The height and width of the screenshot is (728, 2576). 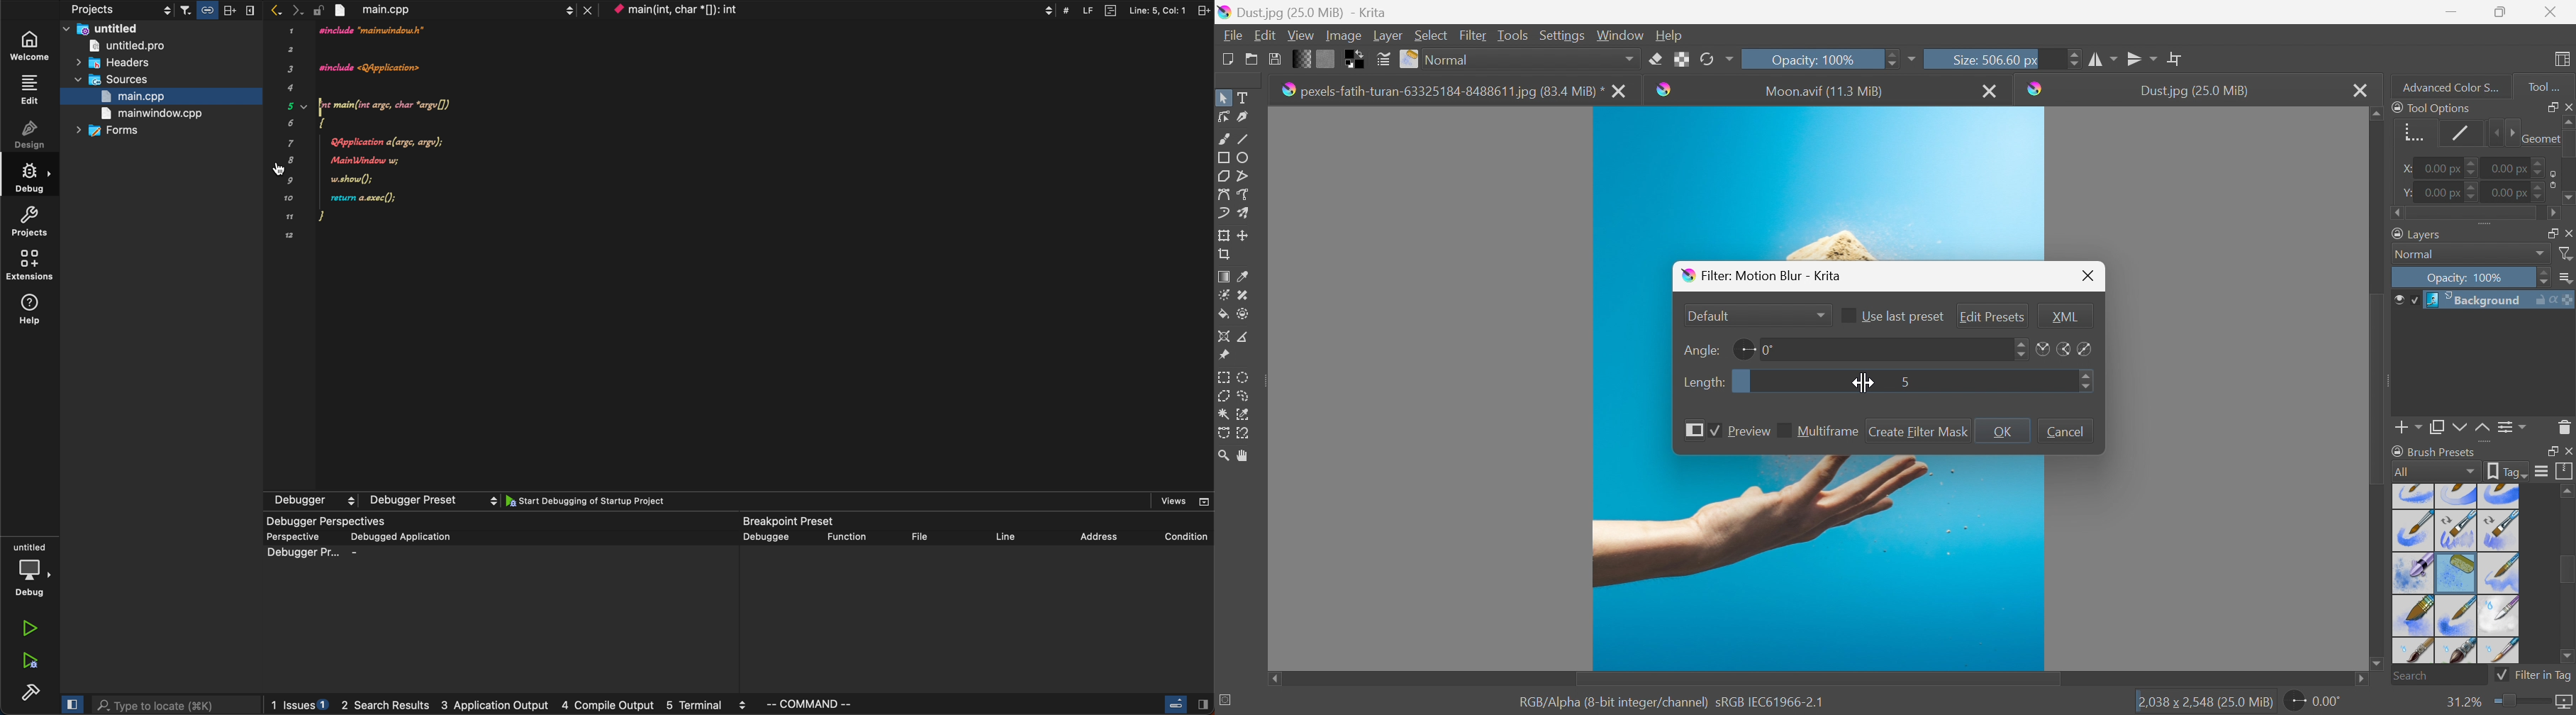 What do you see at coordinates (1670, 35) in the screenshot?
I see `Help` at bounding box center [1670, 35].